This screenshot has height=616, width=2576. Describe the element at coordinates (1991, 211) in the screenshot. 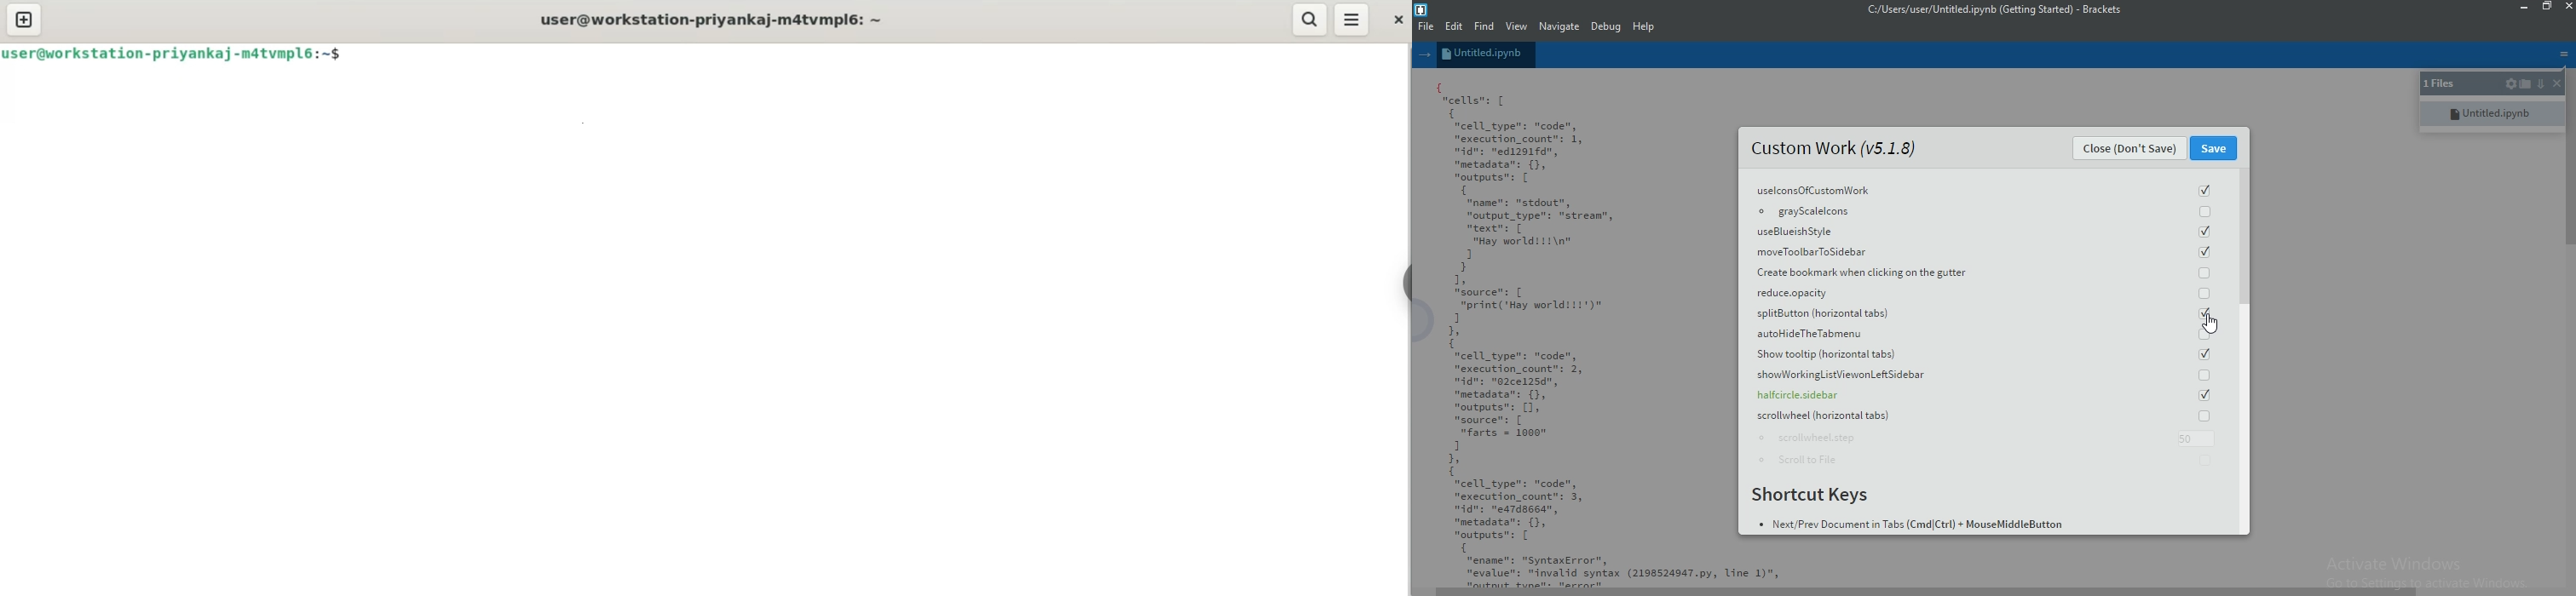

I see `grayscalelcons` at that location.